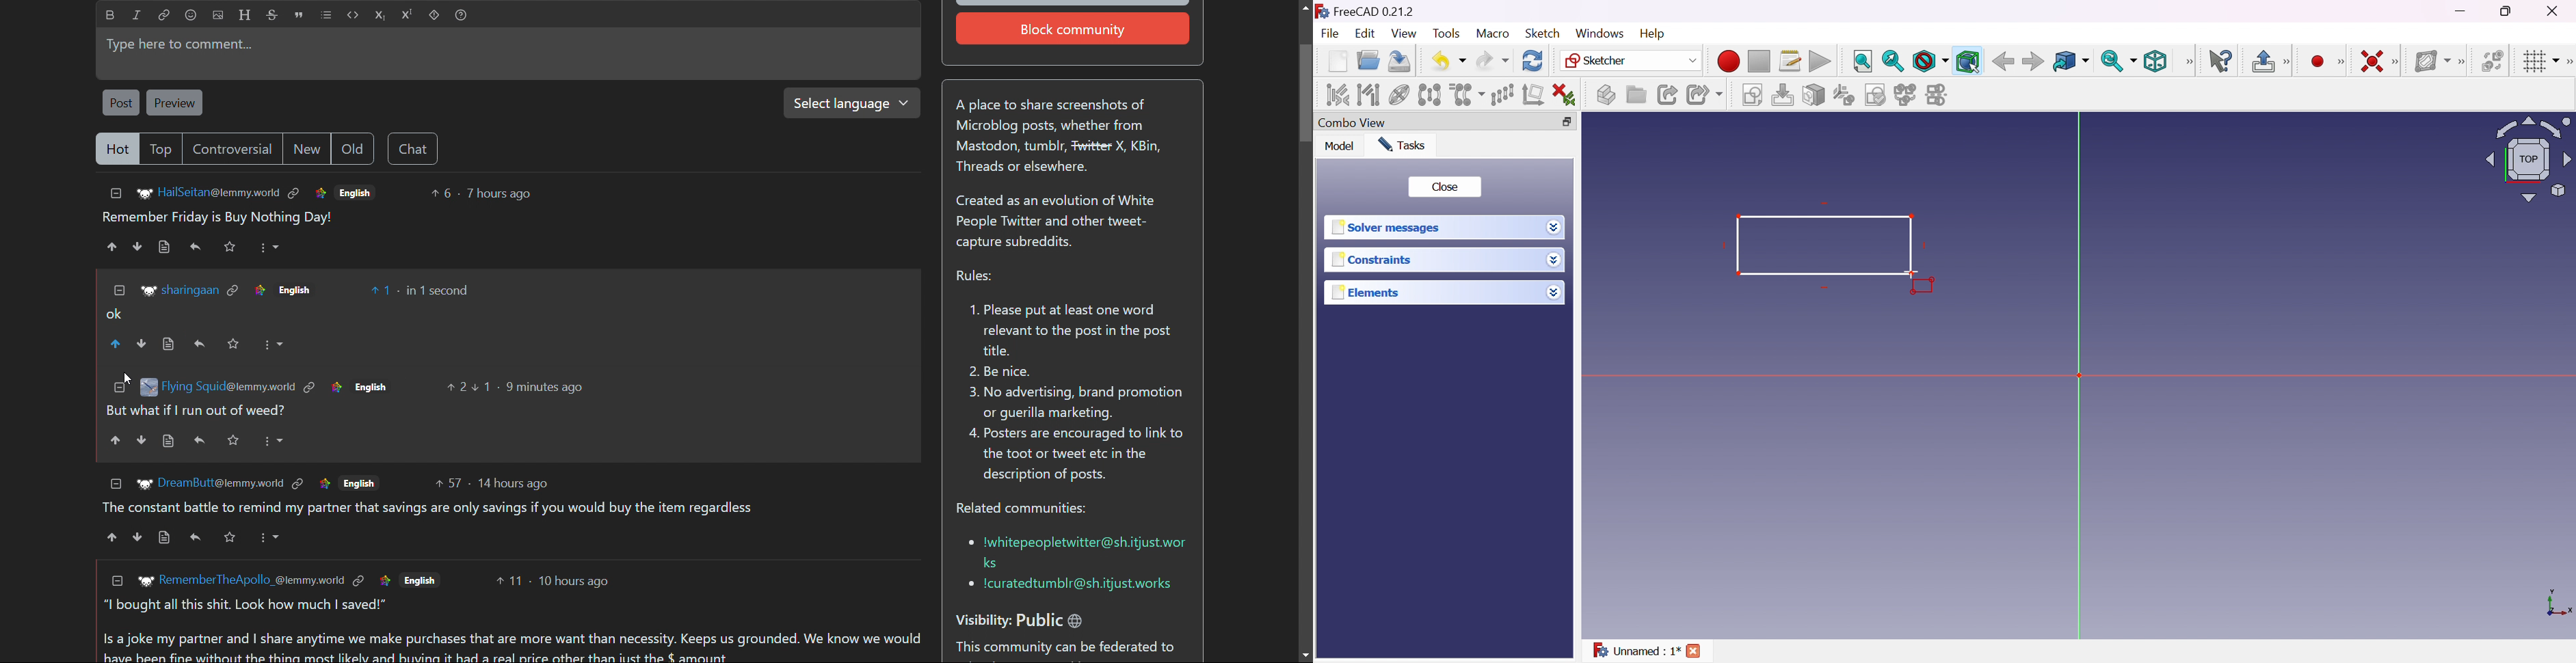  What do you see at coordinates (117, 150) in the screenshot?
I see `hot` at bounding box center [117, 150].